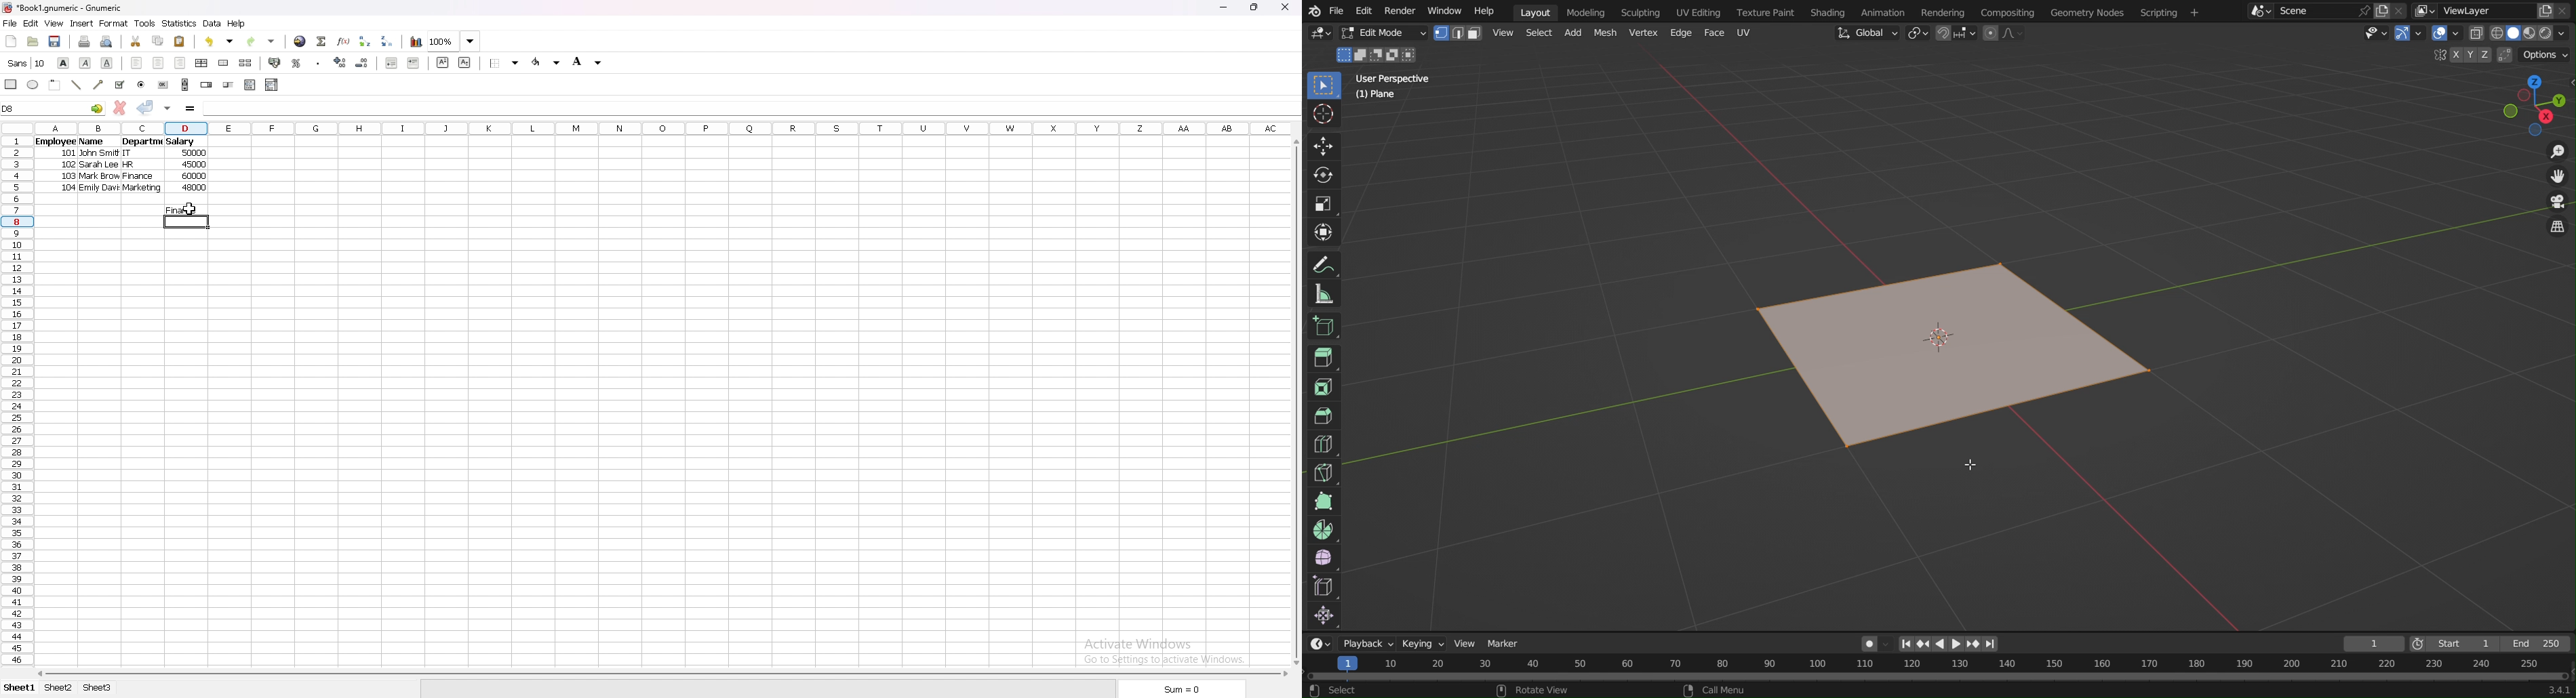  Describe the element at coordinates (85, 41) in the screenshot. I see `print` at that location.